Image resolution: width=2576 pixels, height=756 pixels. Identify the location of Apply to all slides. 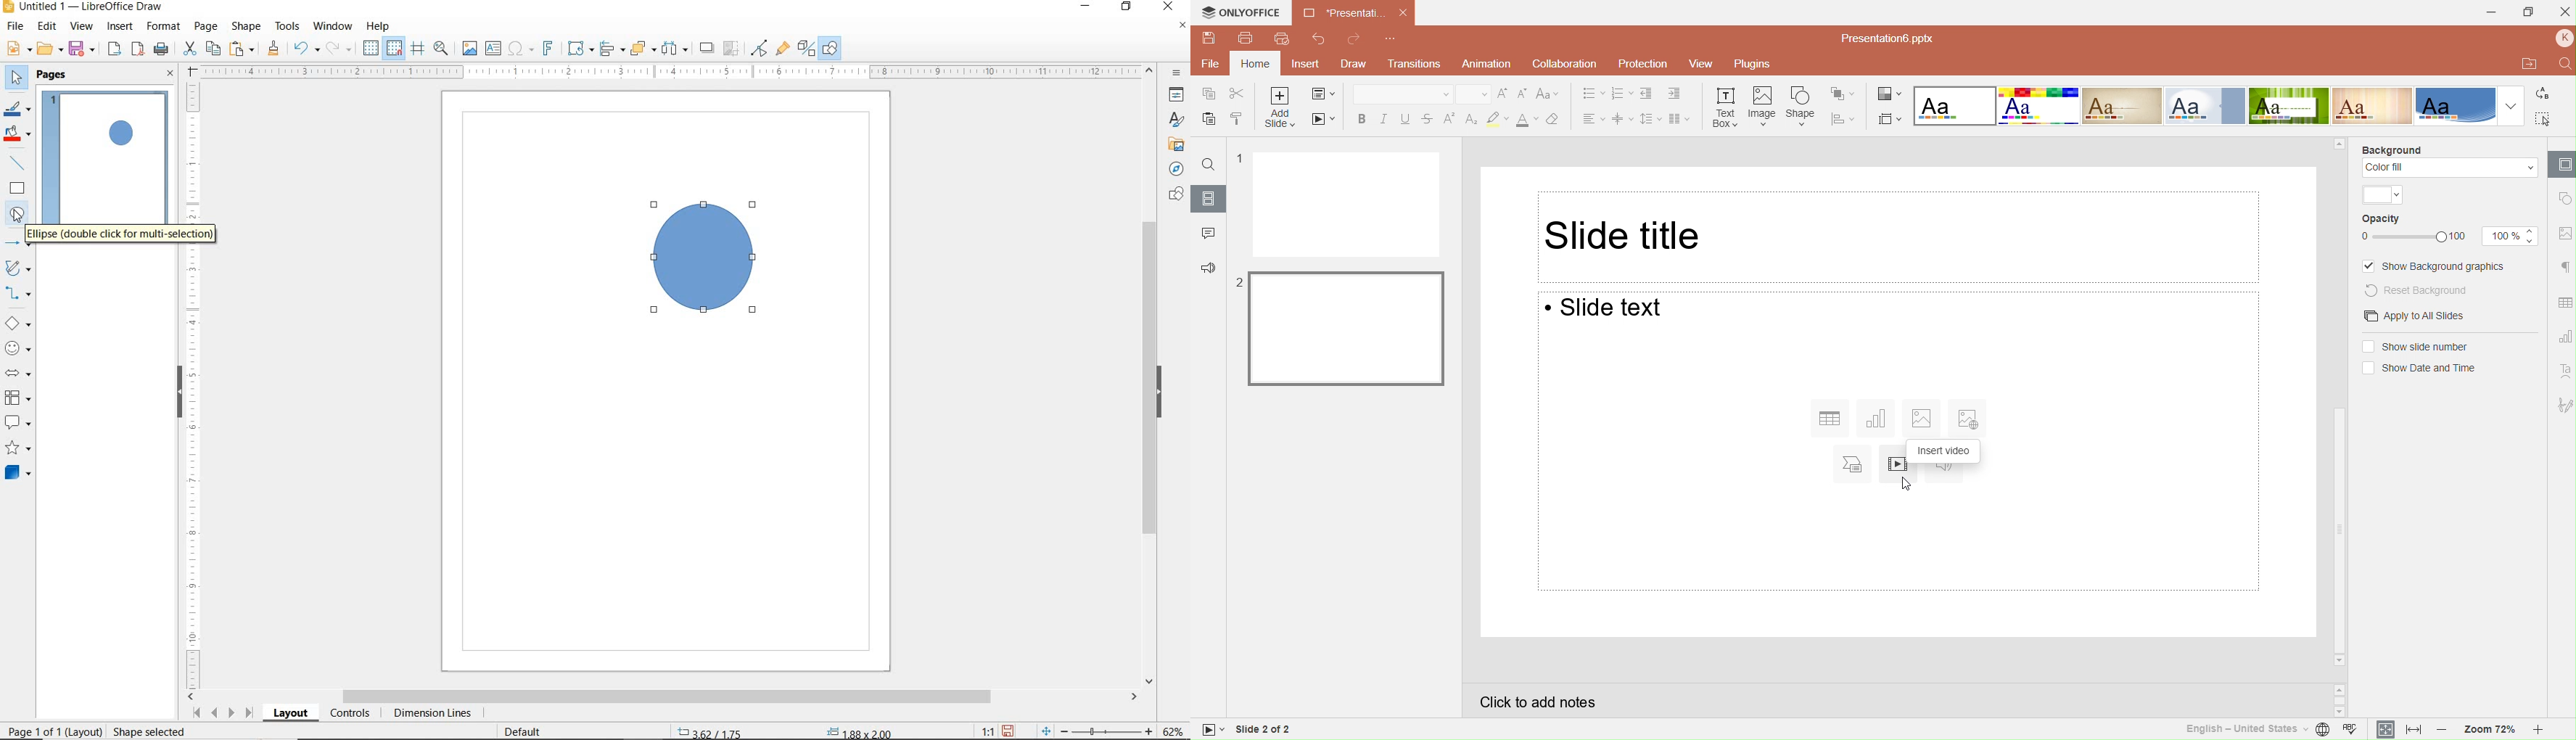
(2415, 316).